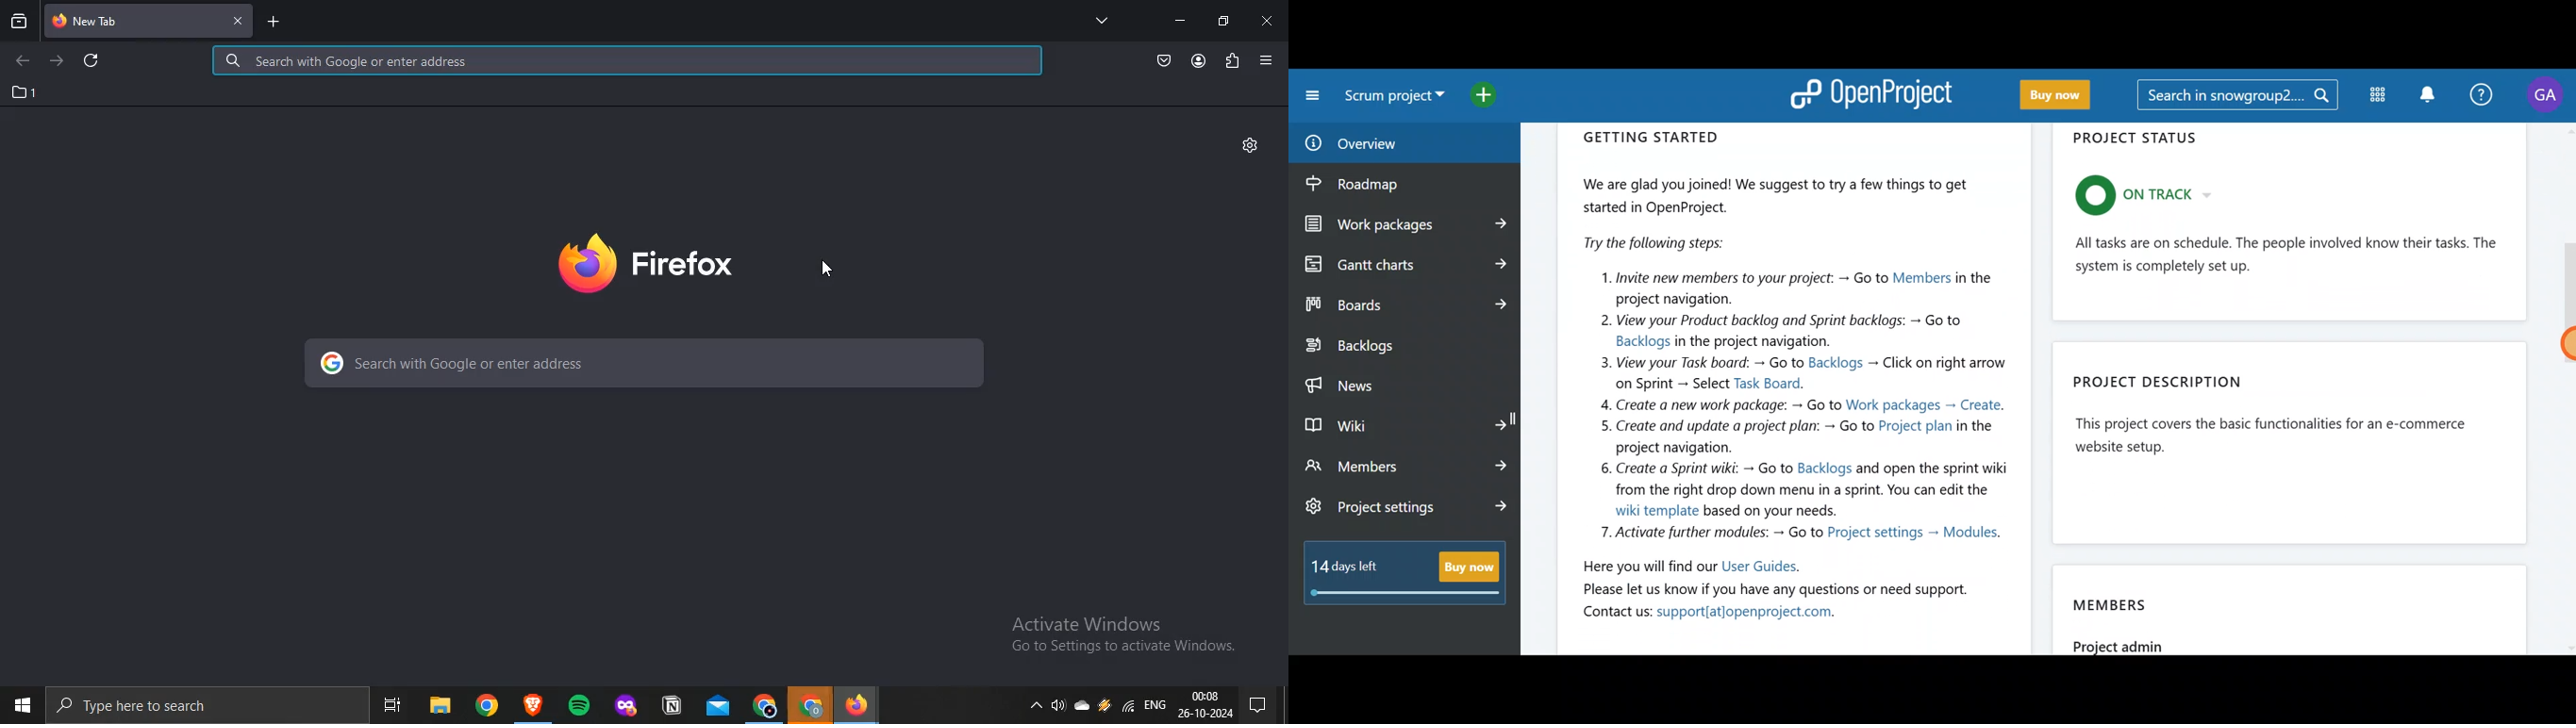 The width and height of the screenshot is (2576, 728). I want to click on file explorer, so click(438, 701).